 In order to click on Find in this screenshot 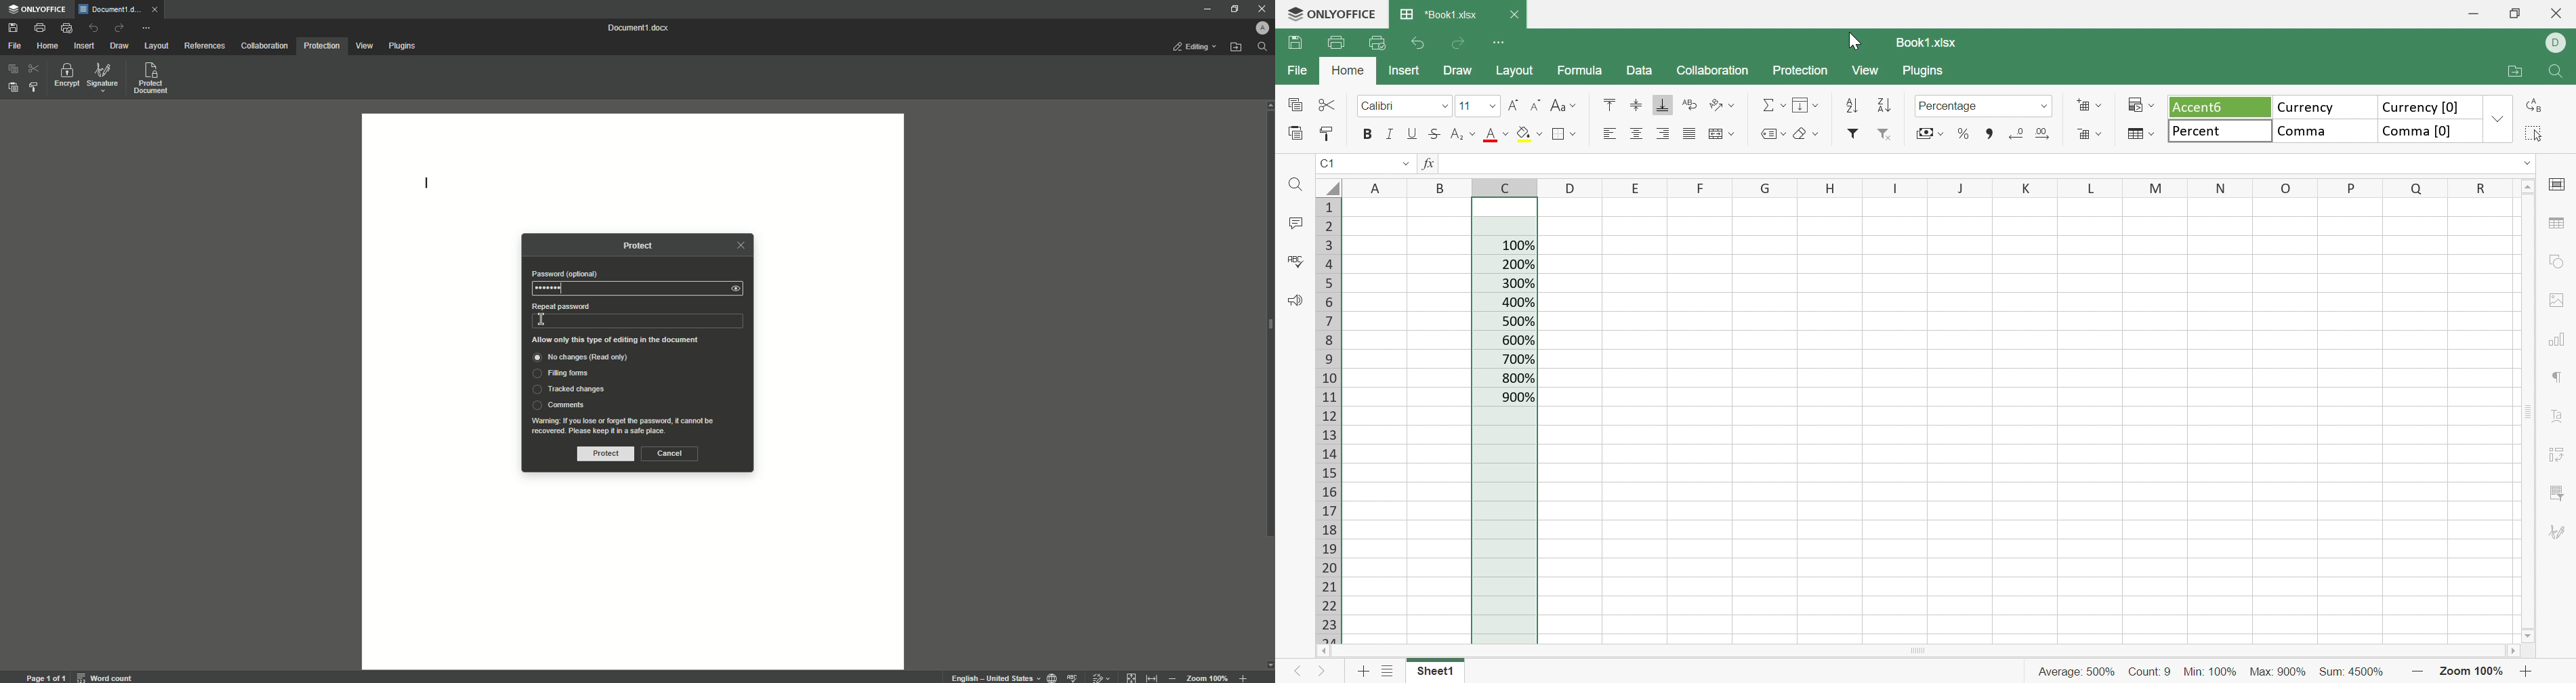, I will do `click(2558, 73)`.